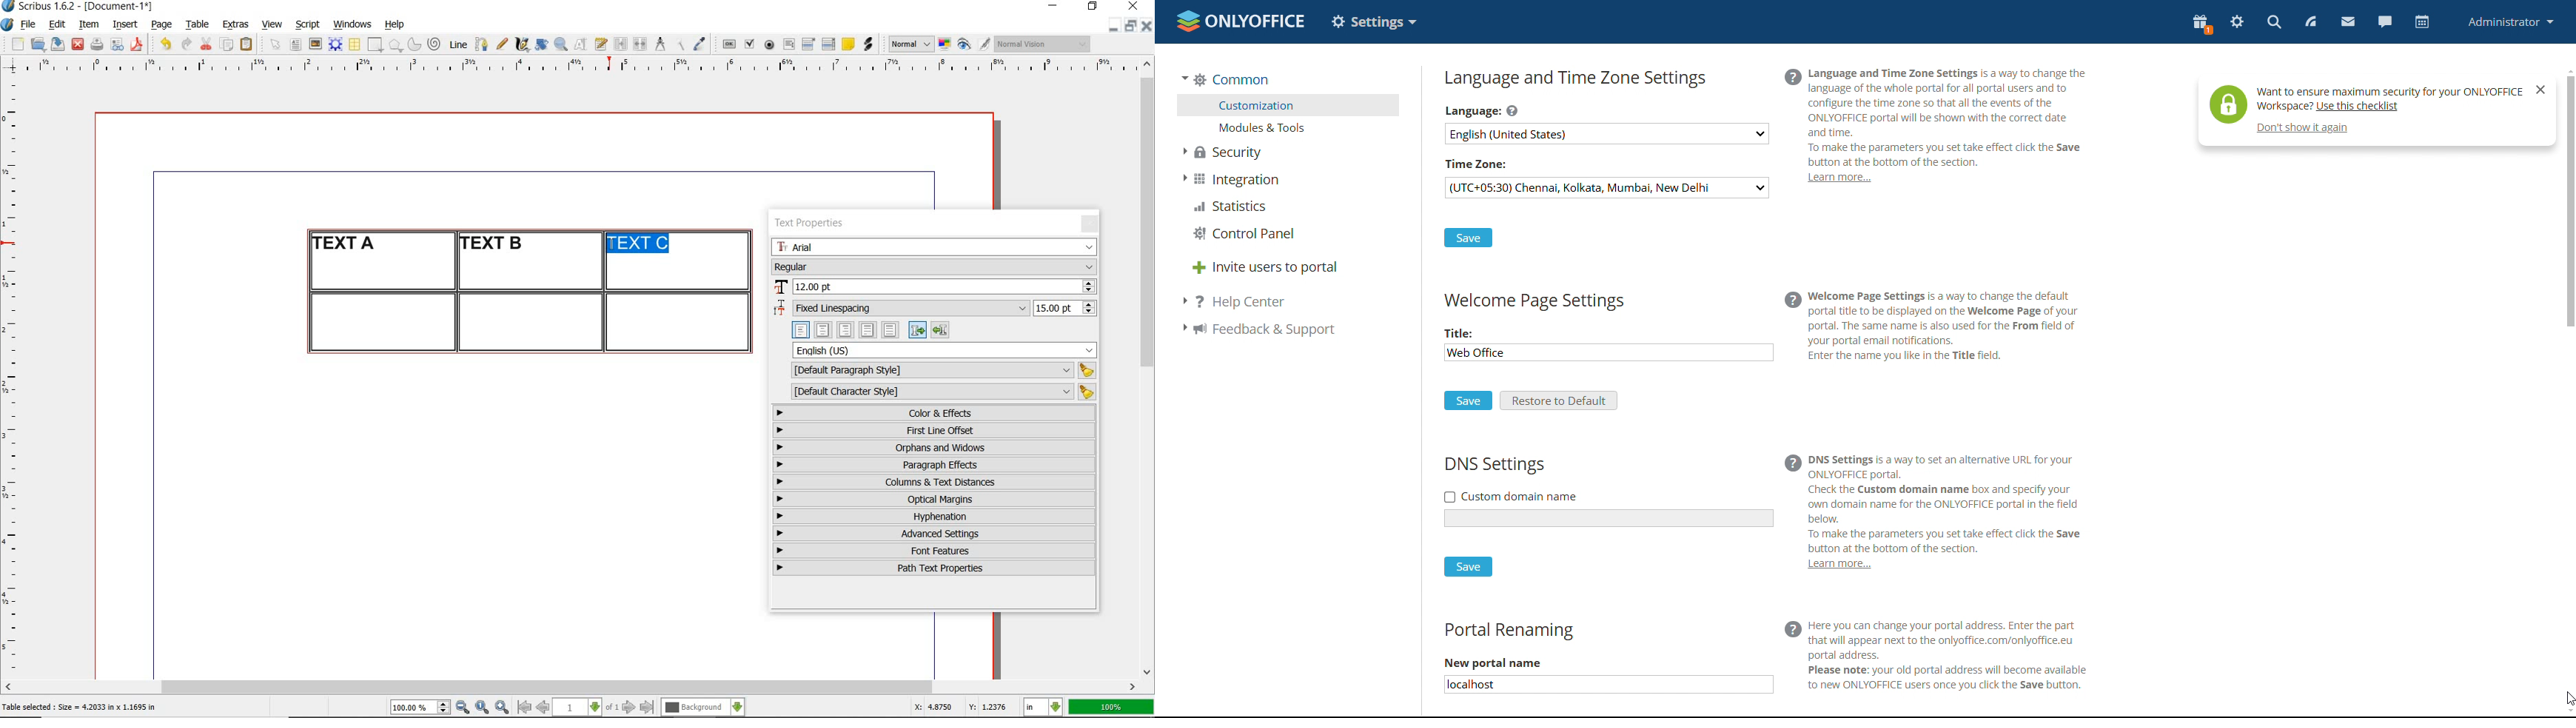 This screenshot has height=728, width=2576. What do you see at coordinates (463, 708) in the screenshot?
I see `zoom out` at bounding box center [463, 708].